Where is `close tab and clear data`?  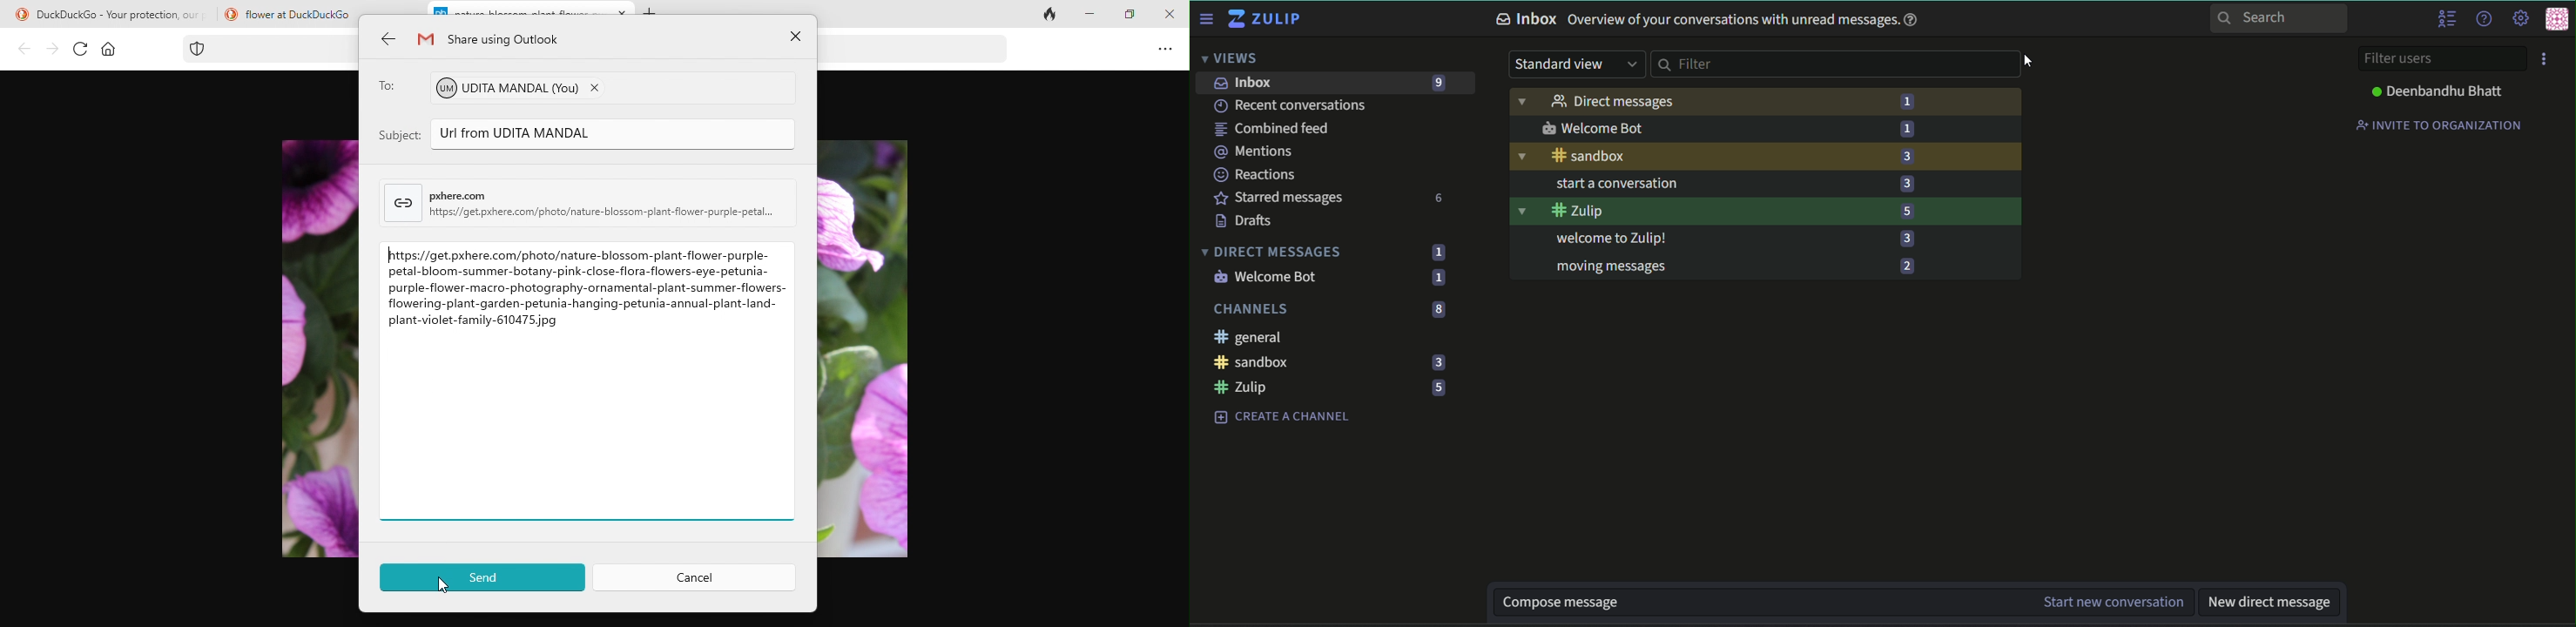 close tab and clear data is located at coordinates (1042, 17).